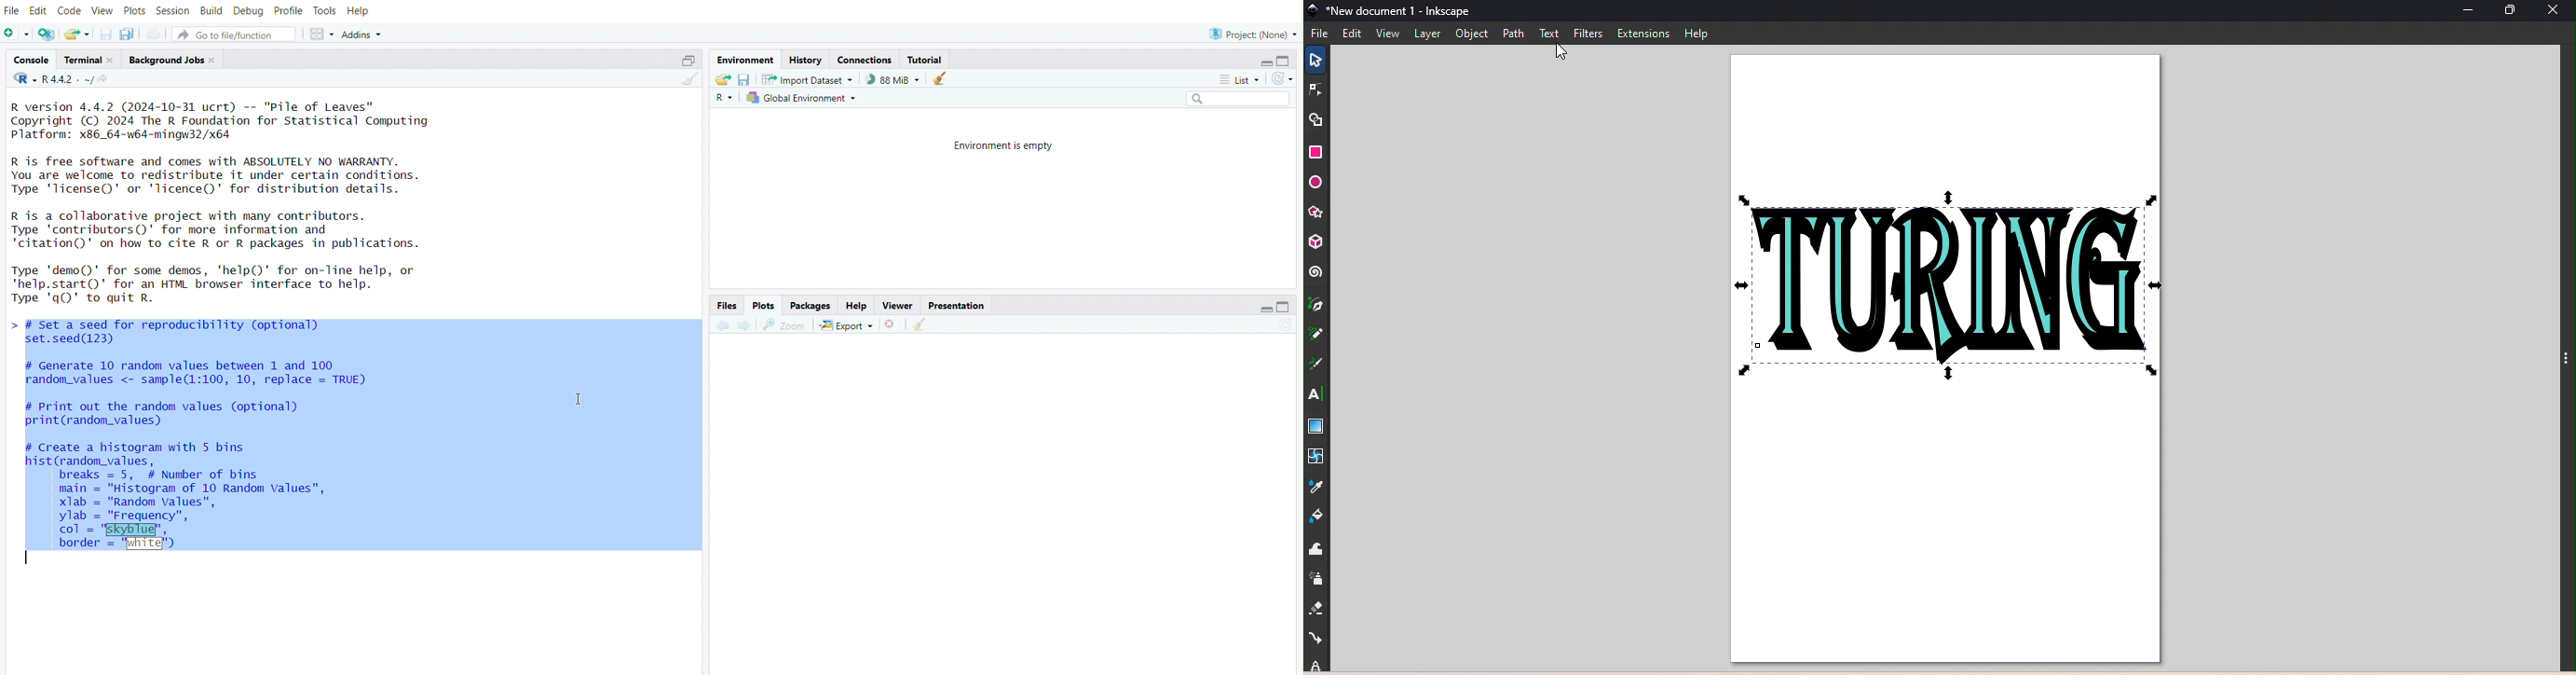 The height and width of the screenshot is (700, 2576). I want to click on global environment, so click(807, 99).